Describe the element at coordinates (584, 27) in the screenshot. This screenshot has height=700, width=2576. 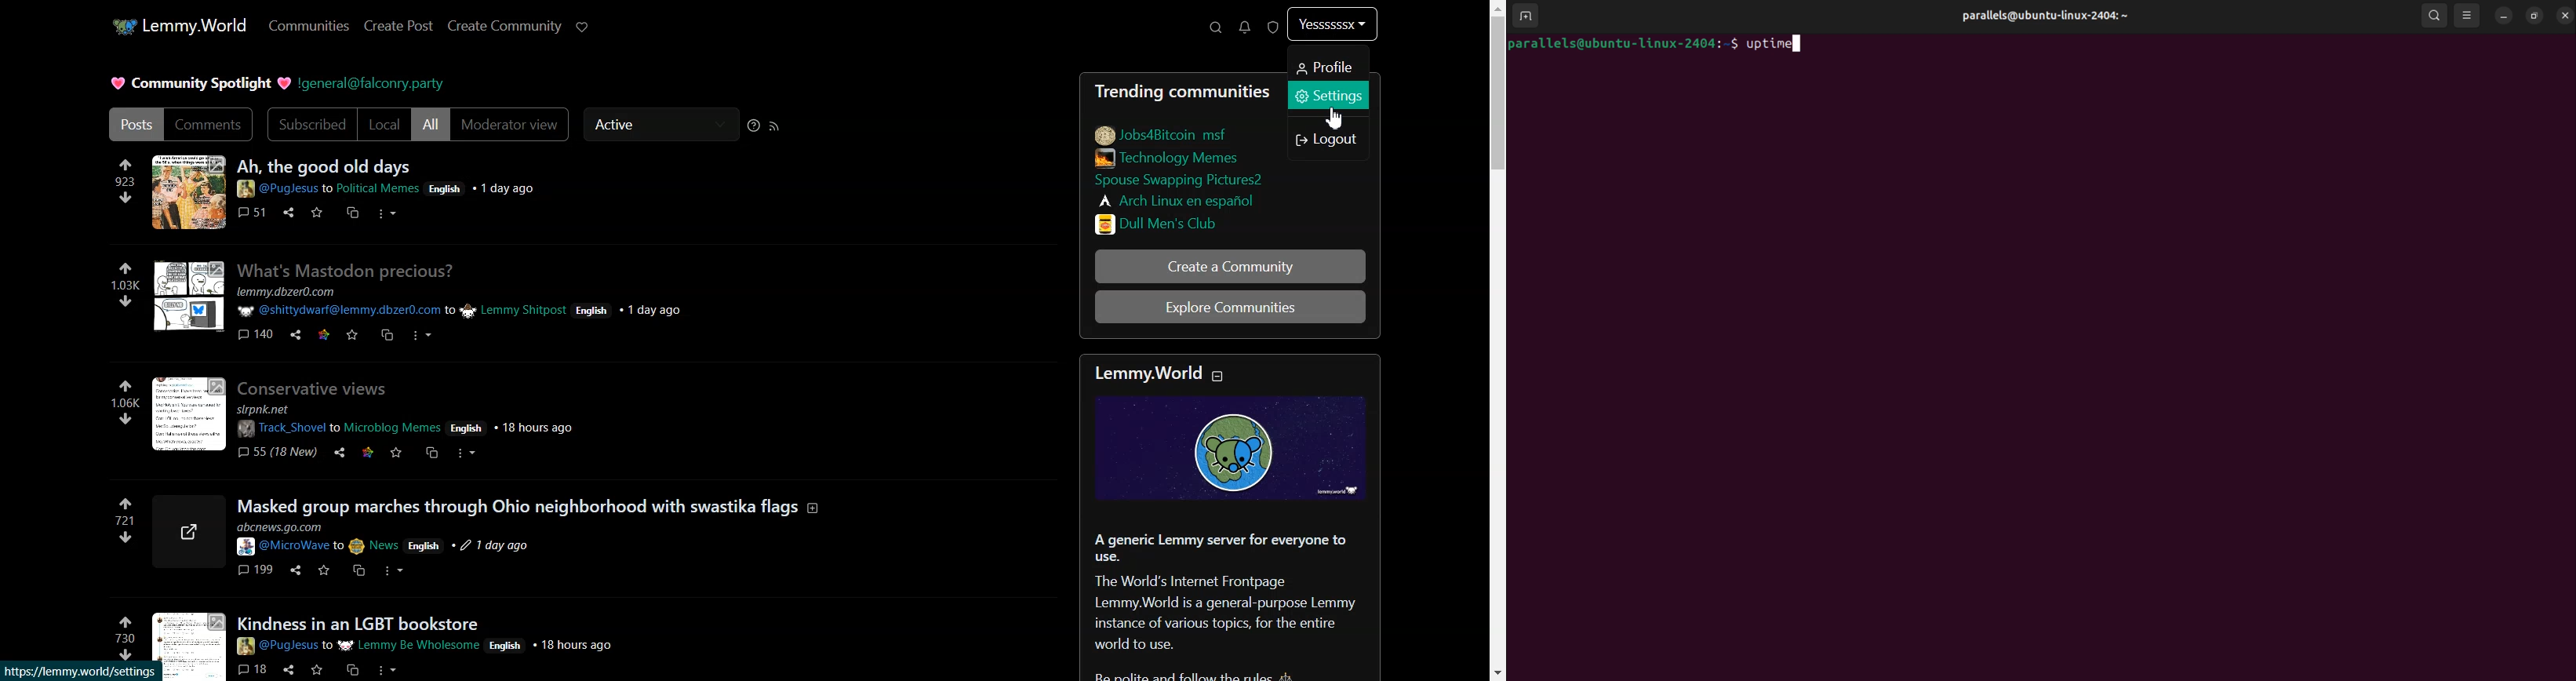
I see `Support Lemmy` at that location.